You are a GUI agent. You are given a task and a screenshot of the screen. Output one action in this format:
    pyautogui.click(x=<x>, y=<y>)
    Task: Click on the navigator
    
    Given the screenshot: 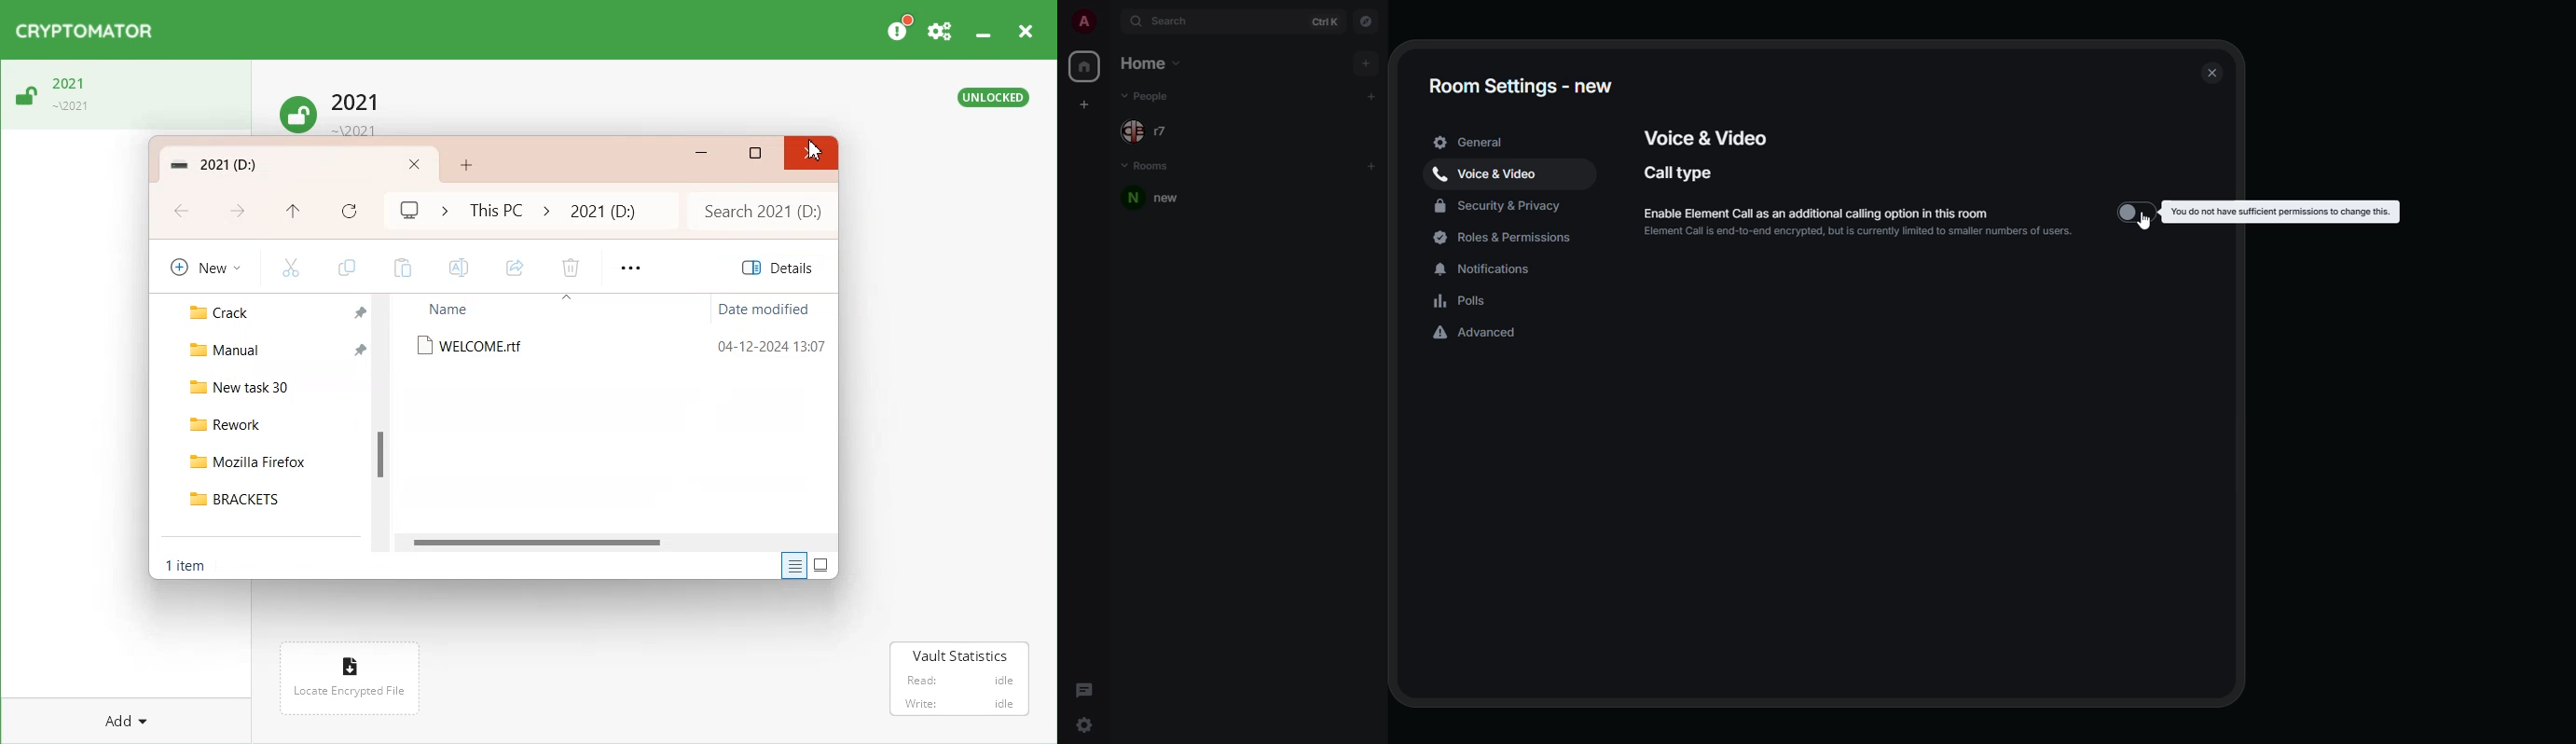 What is the action you would take?
    pyautogui.click(x=1367, y=22)
    